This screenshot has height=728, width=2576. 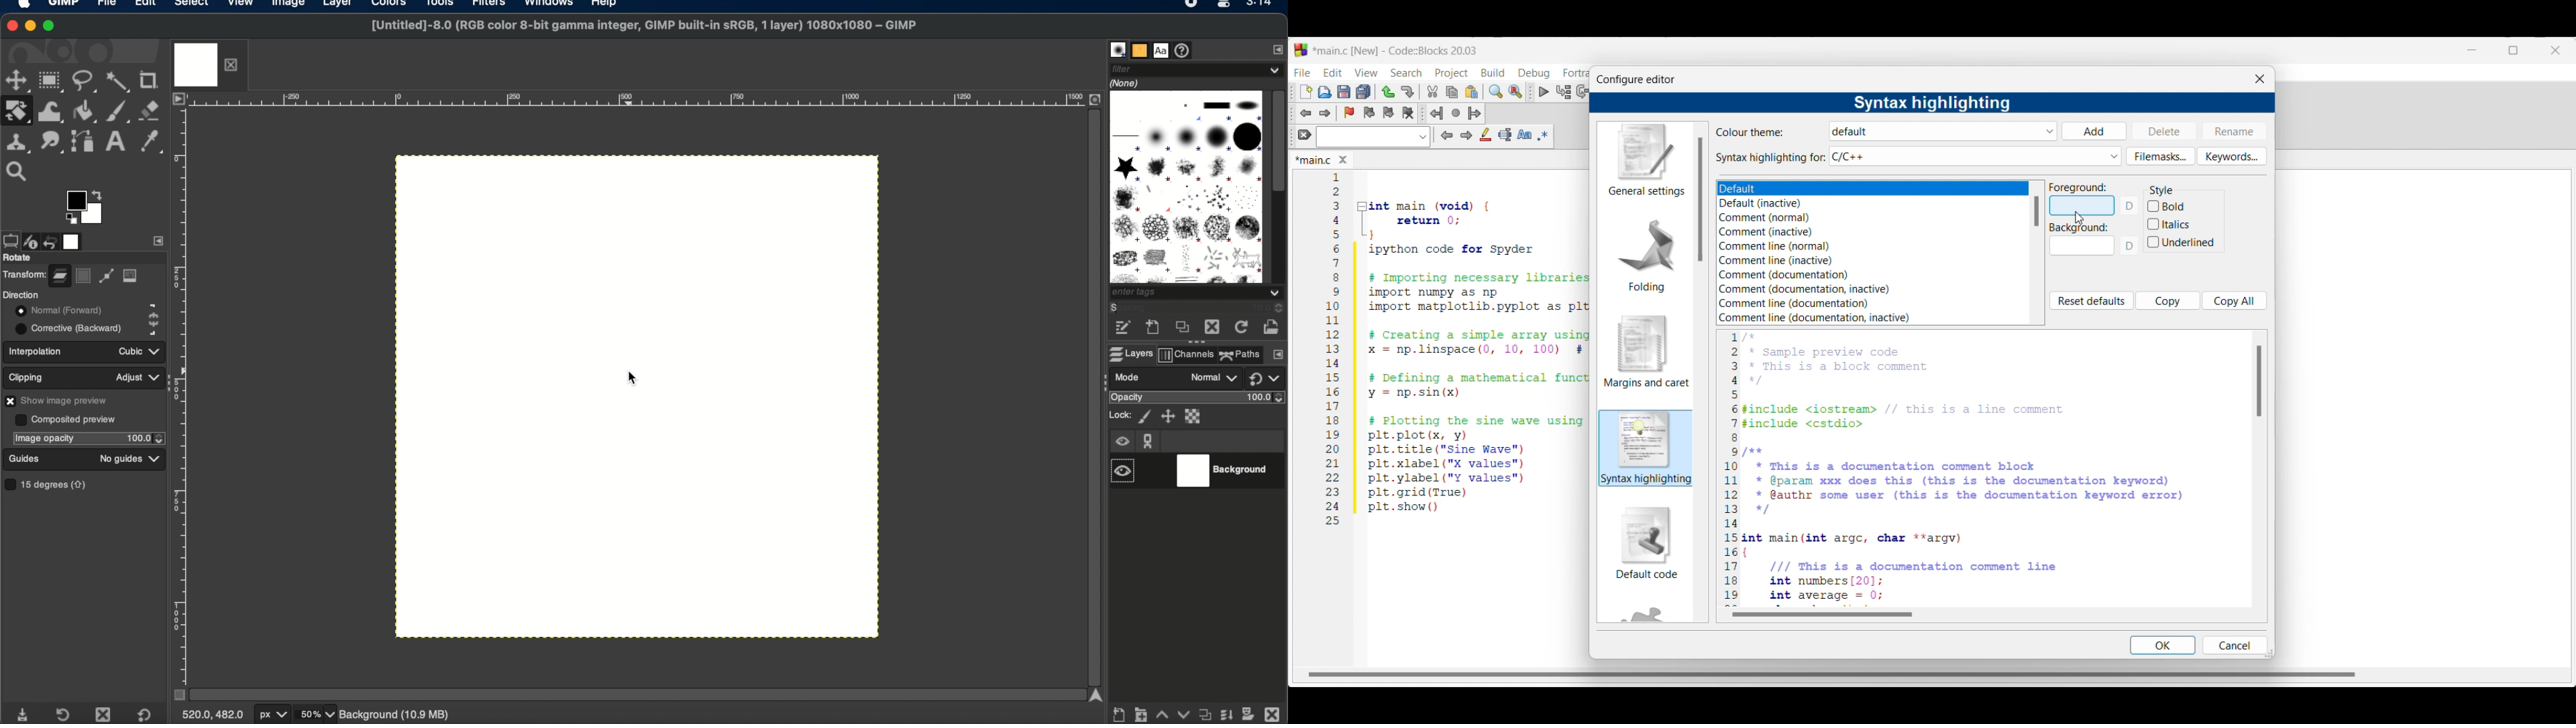 What do you see at coordinates (2234, 131) in the screenshot?
I see `Rename` at bounding box center [2234, 131].